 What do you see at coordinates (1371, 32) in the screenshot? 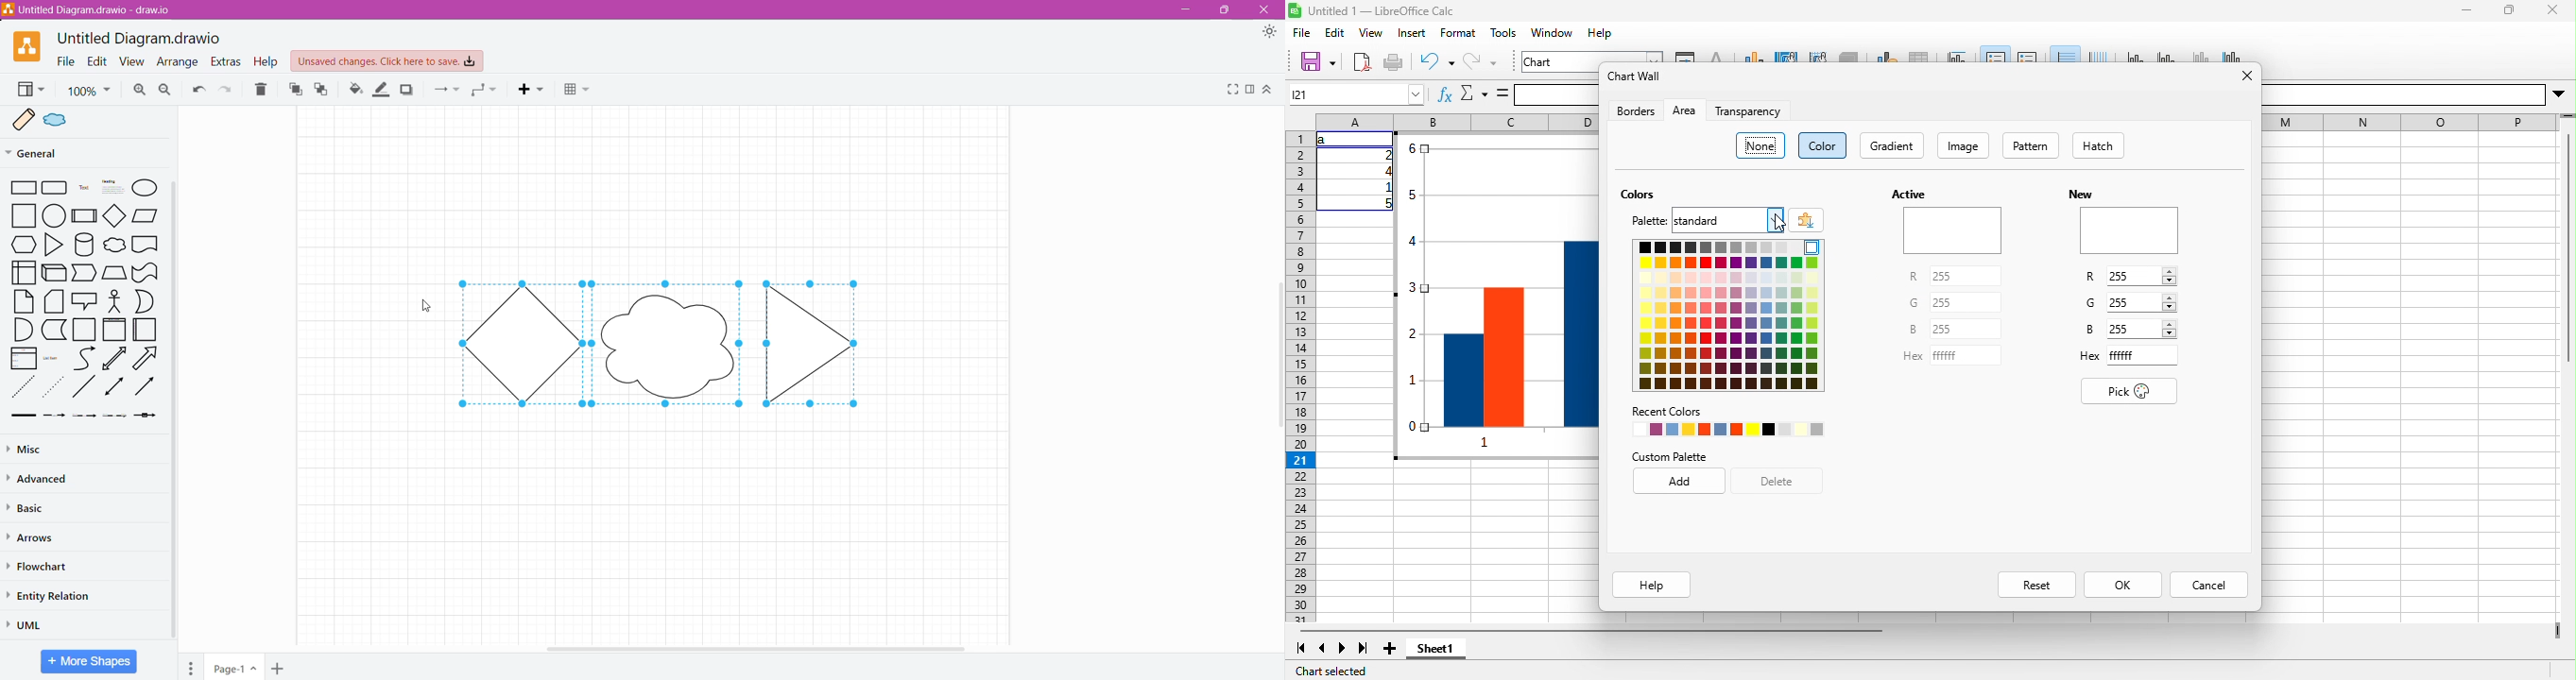
I see `view` at bounding box center [1371, 32].